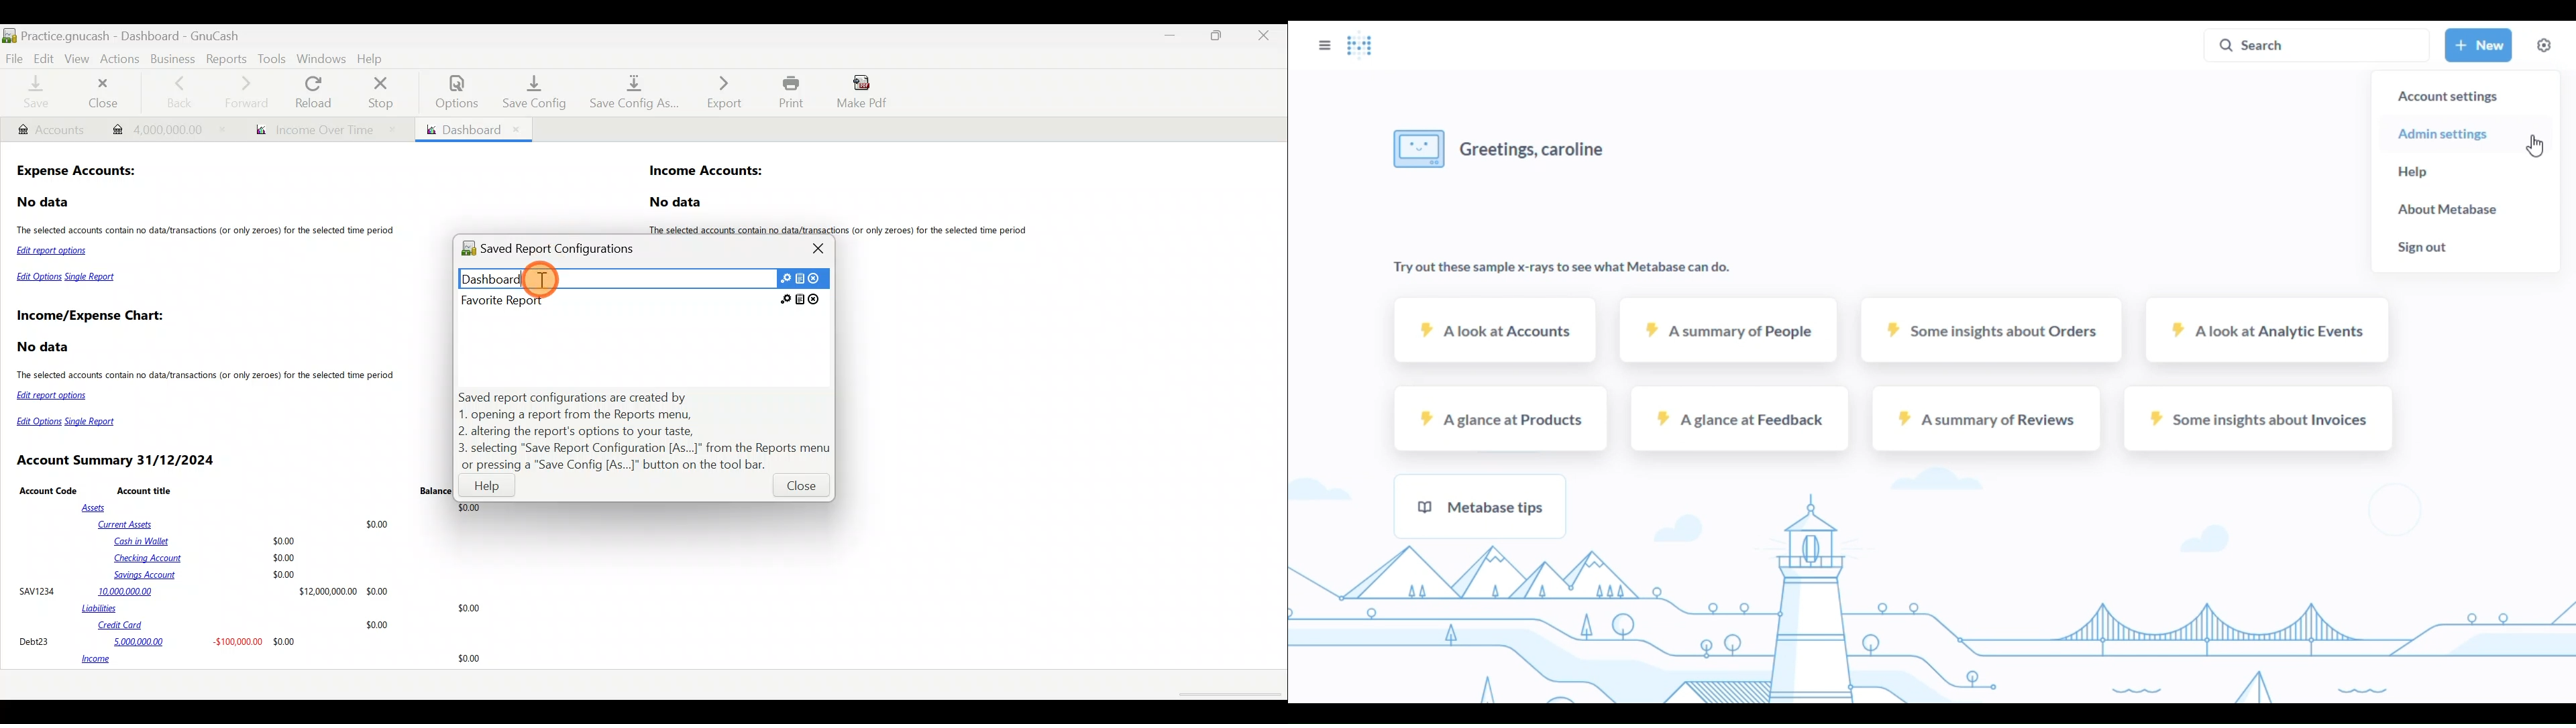 This screenshot has height=728, width=2576. Describe the element at coordinates (707, 172) in the screenshot. I see `Income Accounts:` at that location.